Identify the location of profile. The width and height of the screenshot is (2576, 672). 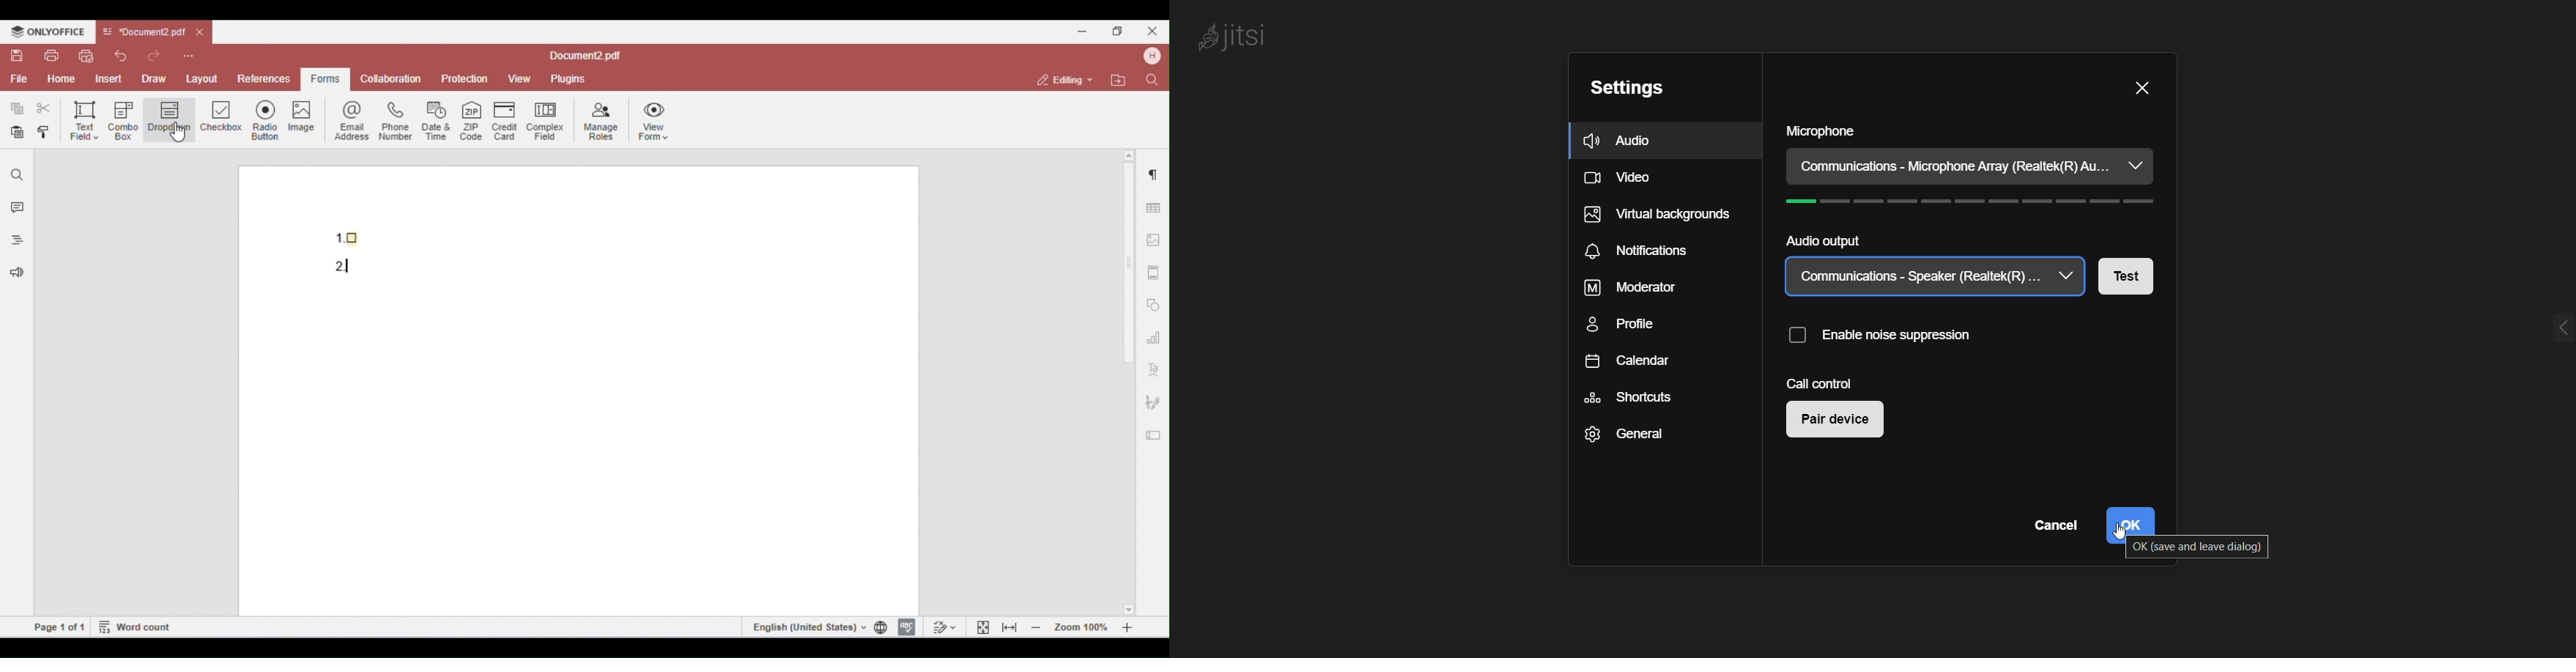
(1630, 325).